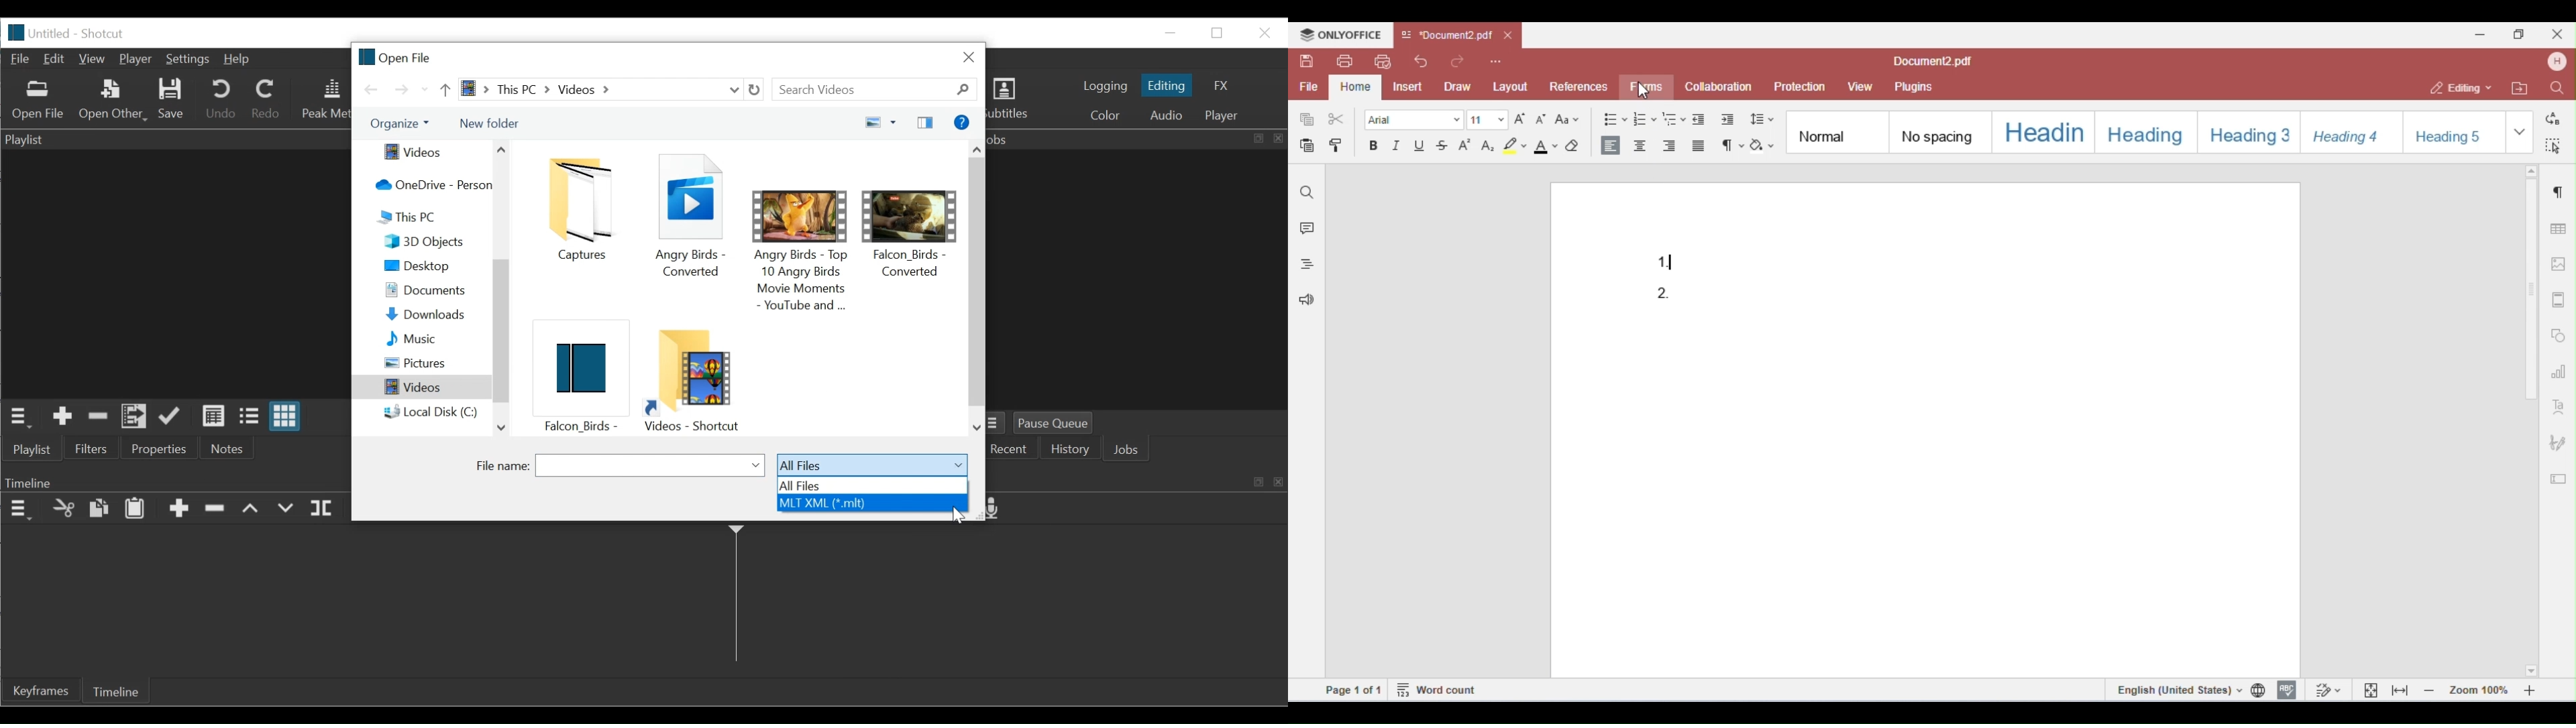  I want to click on Jobs Panel, so click(1140, 280).